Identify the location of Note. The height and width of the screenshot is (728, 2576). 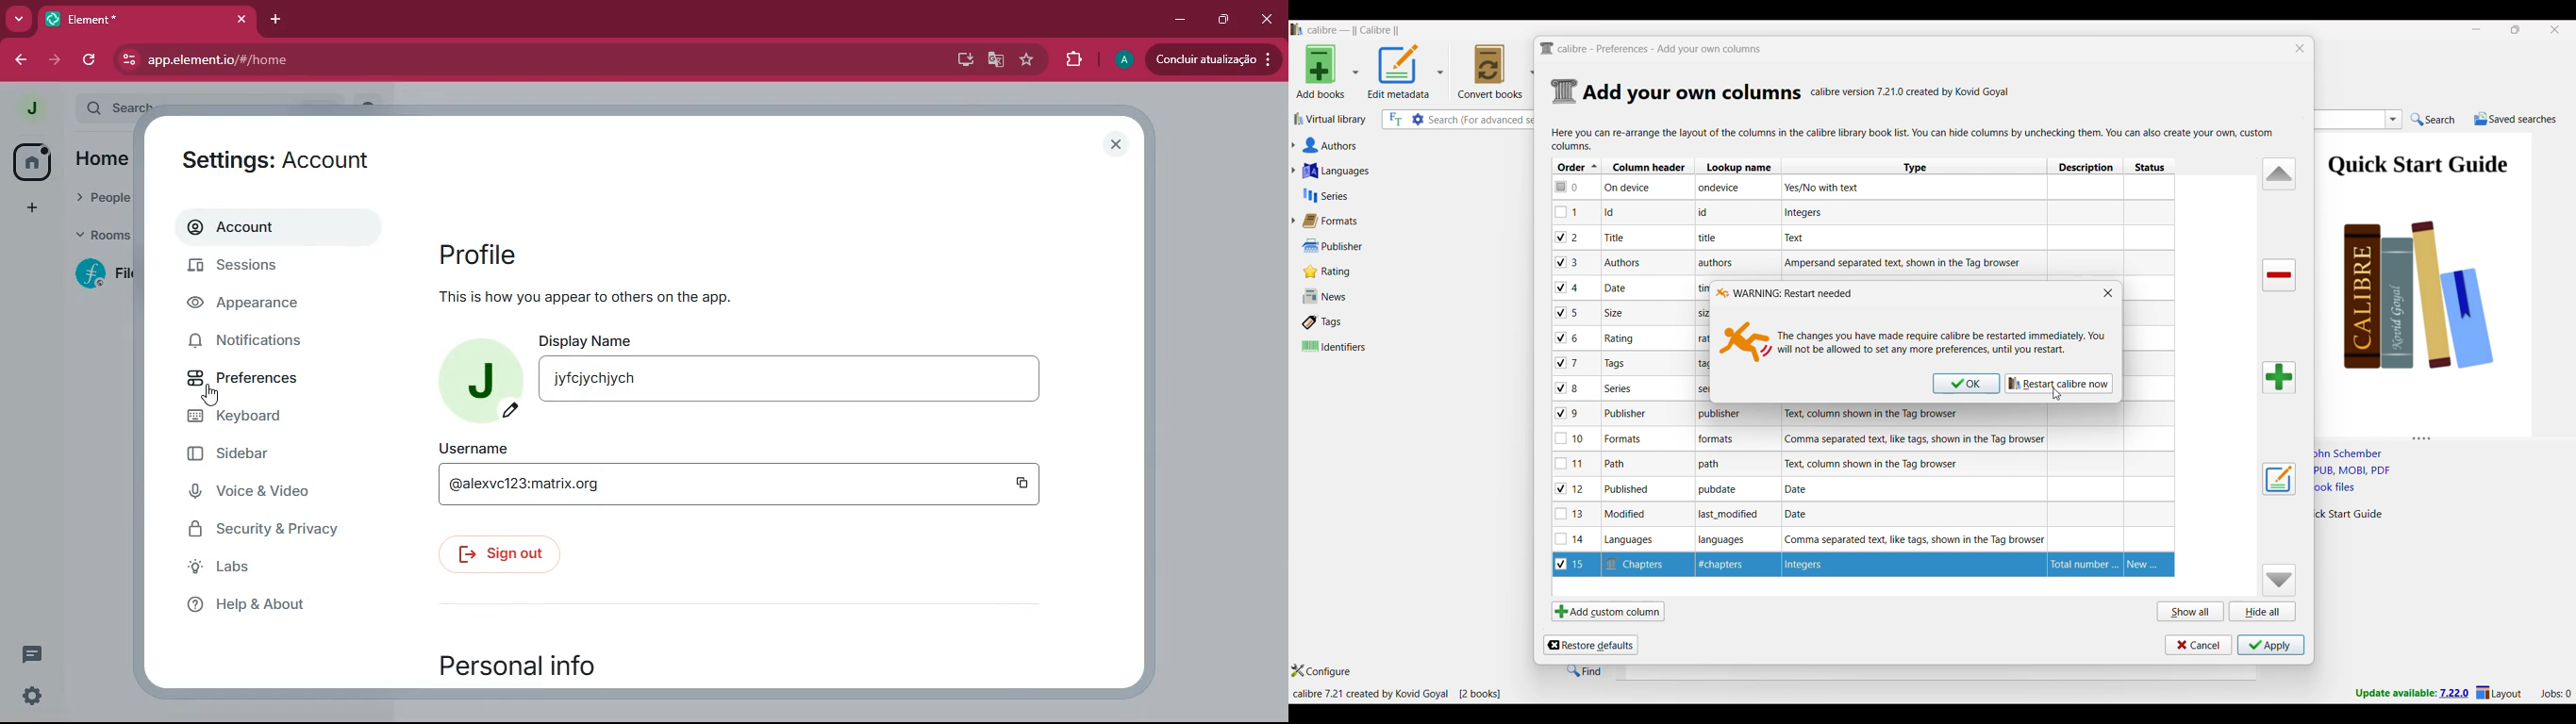
(1616, 313).